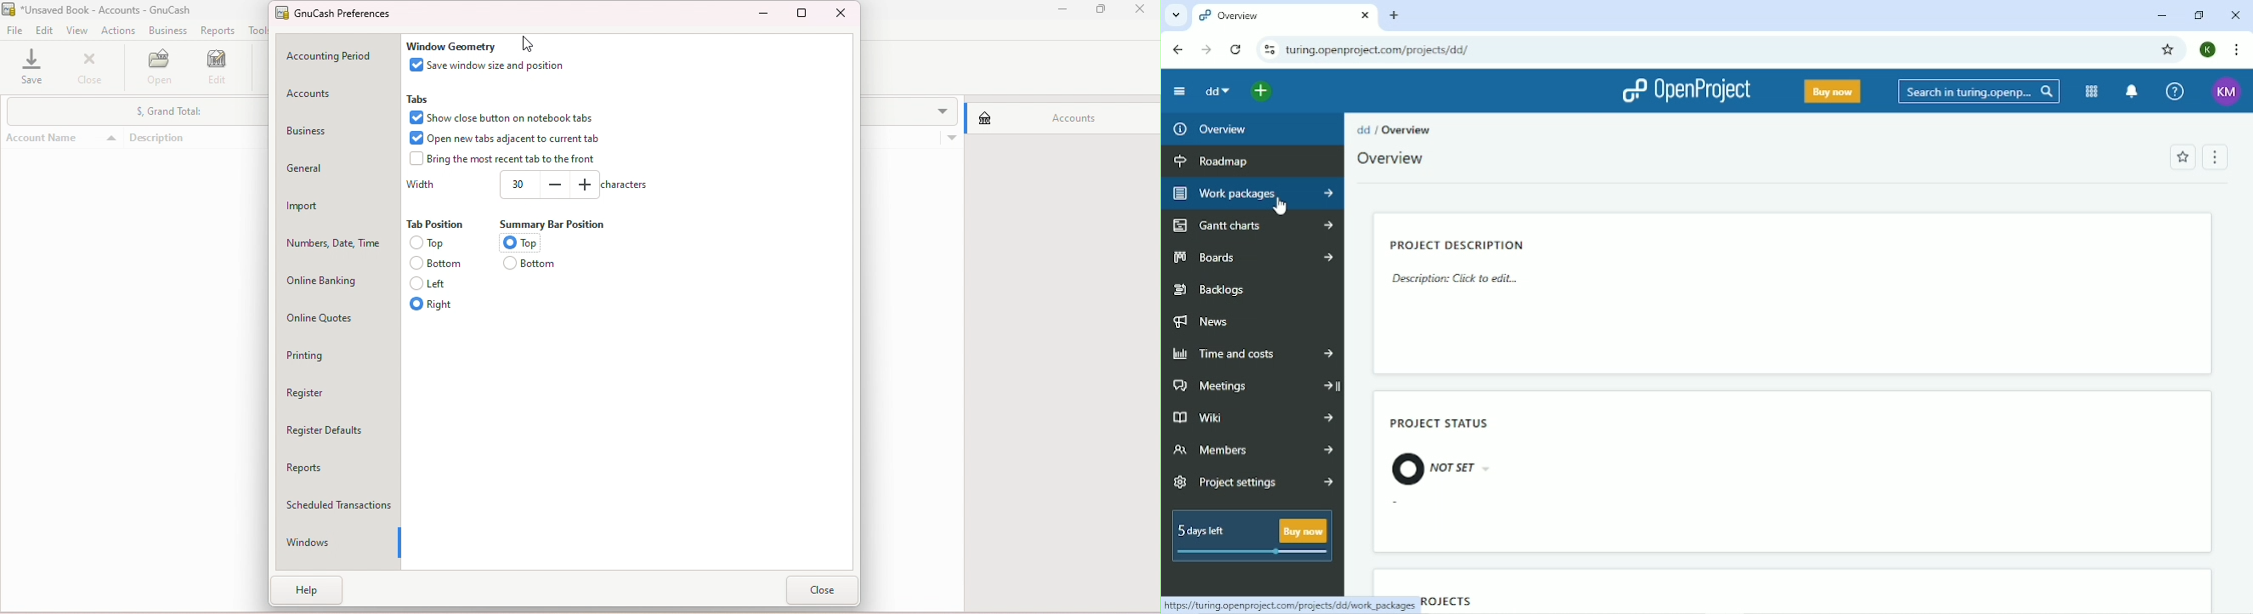 This screenshot has height=616, width=2268. Describe the element at coordinates (492, 65) in the screenshot. I see `Save window size and position` at that location.